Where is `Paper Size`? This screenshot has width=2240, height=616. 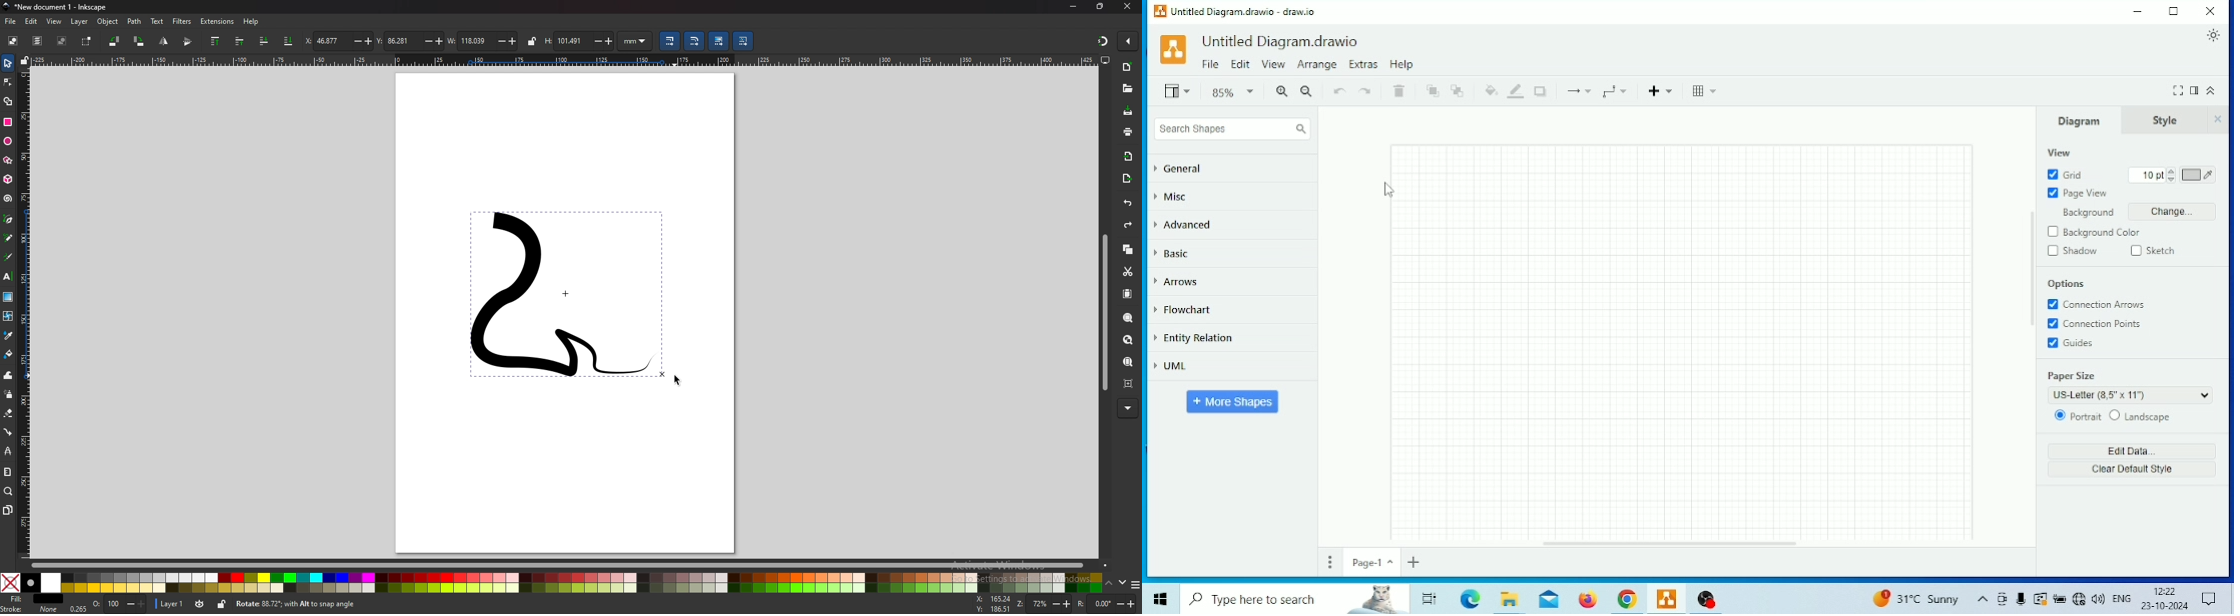 Paper Size is located at coordinates (2129, 386).